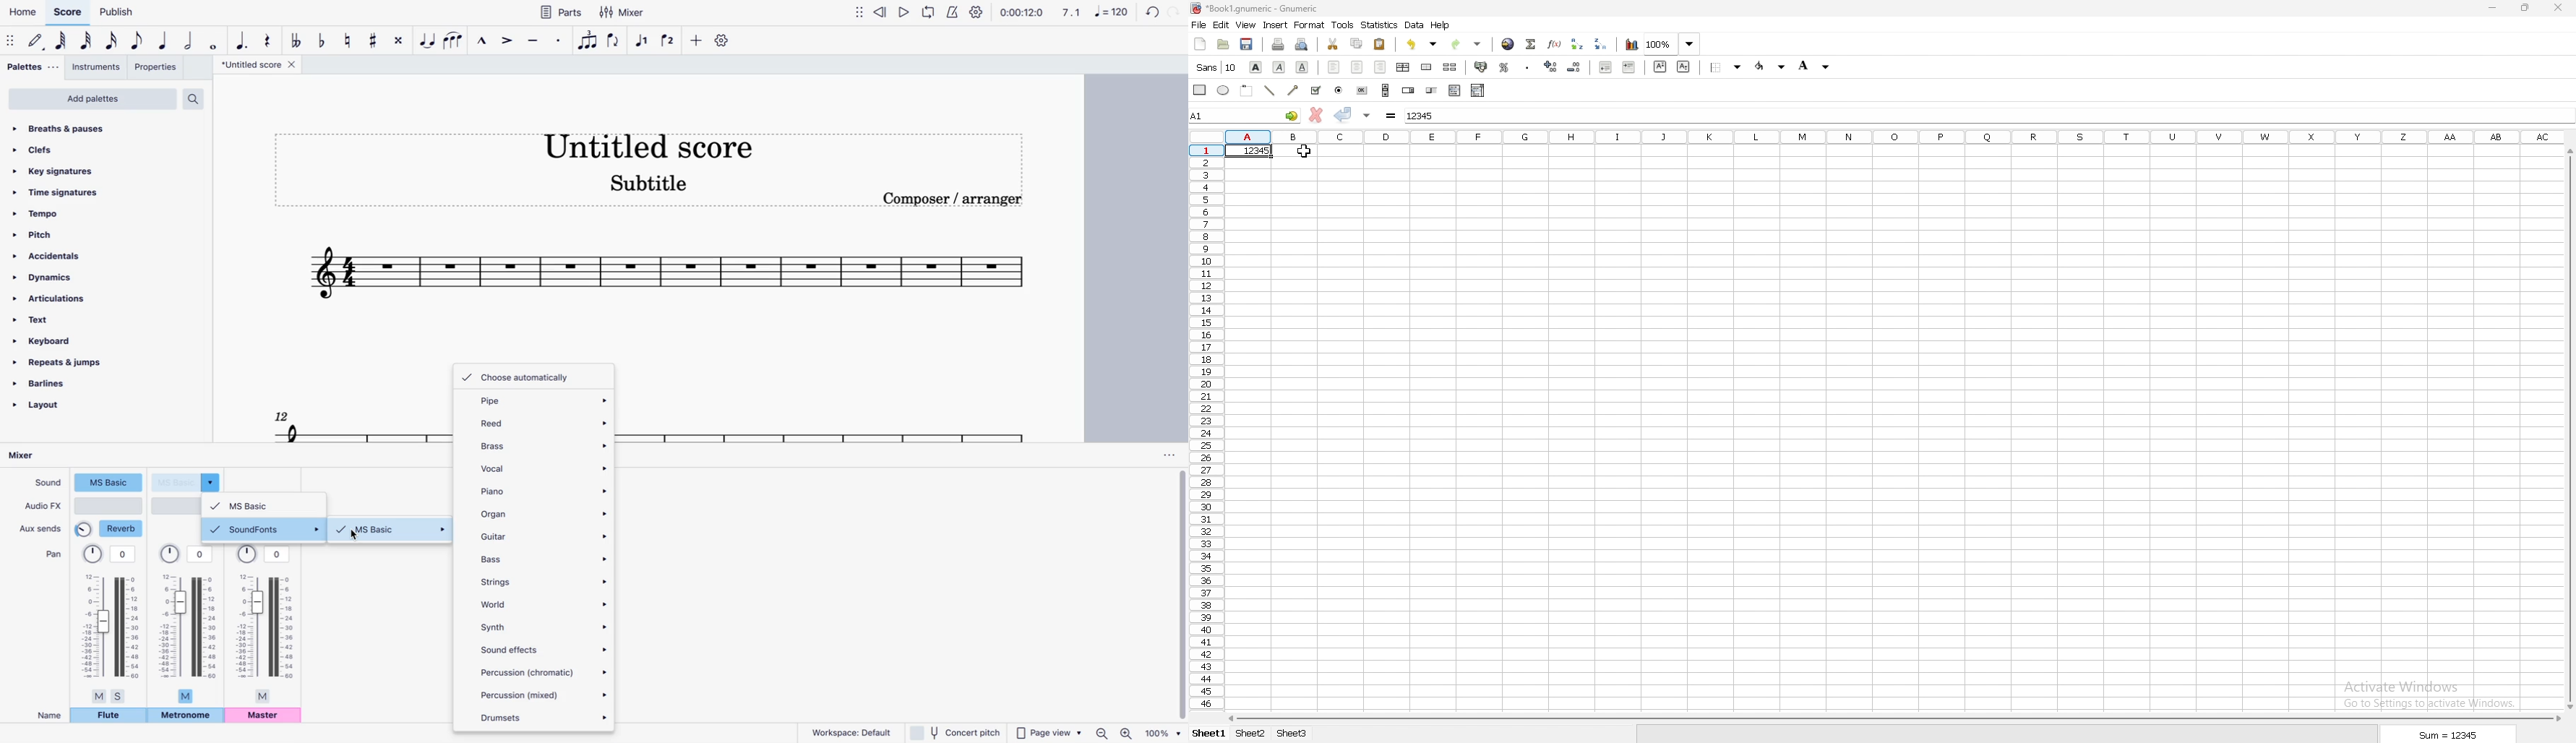  Describe the element at coordinates (47, 484) in the screenshot. I see `sound` at that location.